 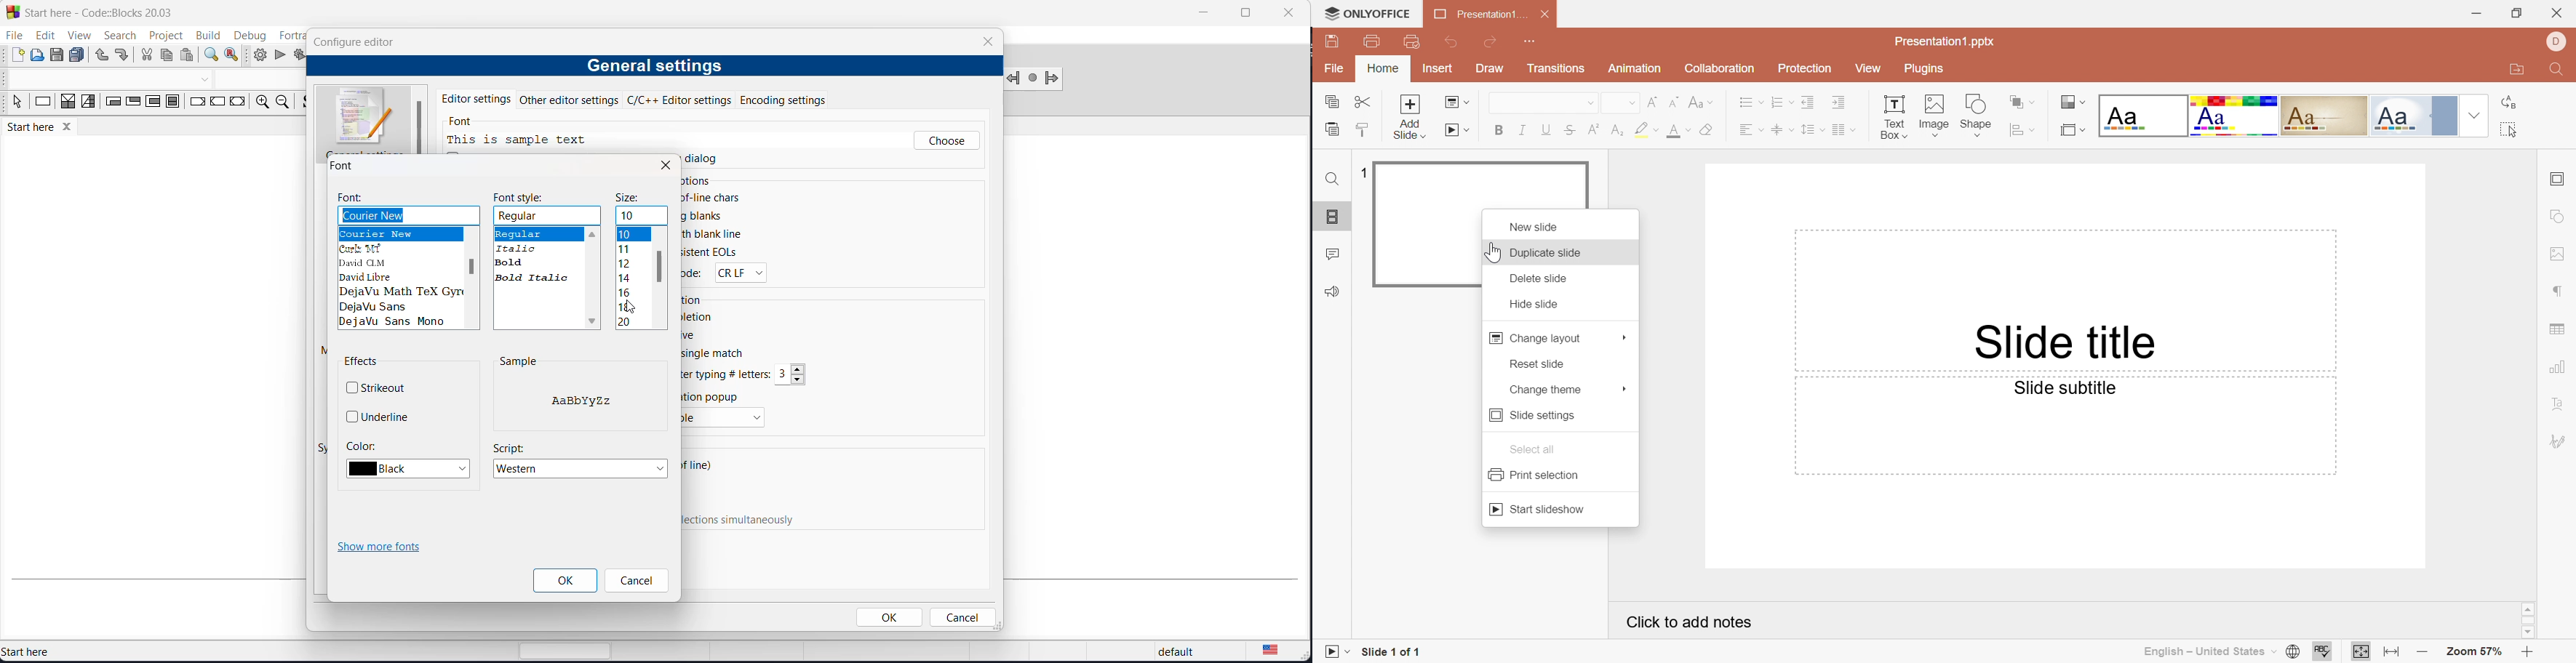 I want to click on Restore down, so click(x=2514, y=12).